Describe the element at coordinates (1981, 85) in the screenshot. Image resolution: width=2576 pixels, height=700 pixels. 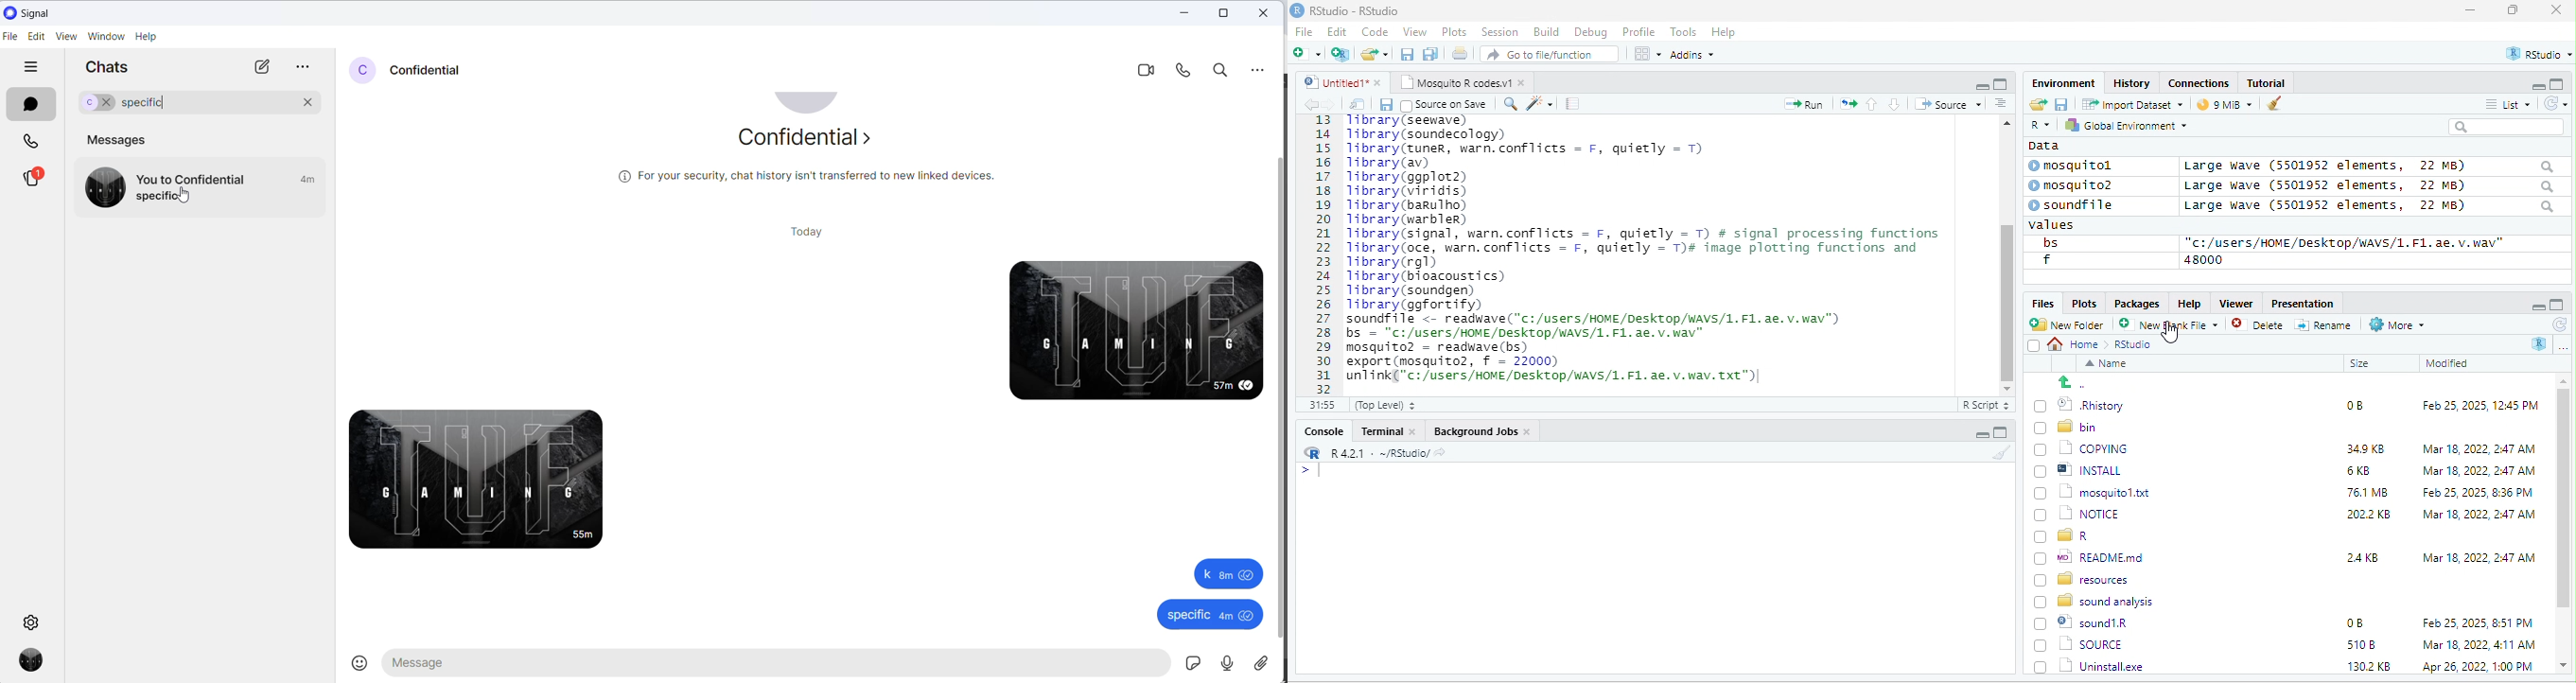
I see `minimize` at that location.